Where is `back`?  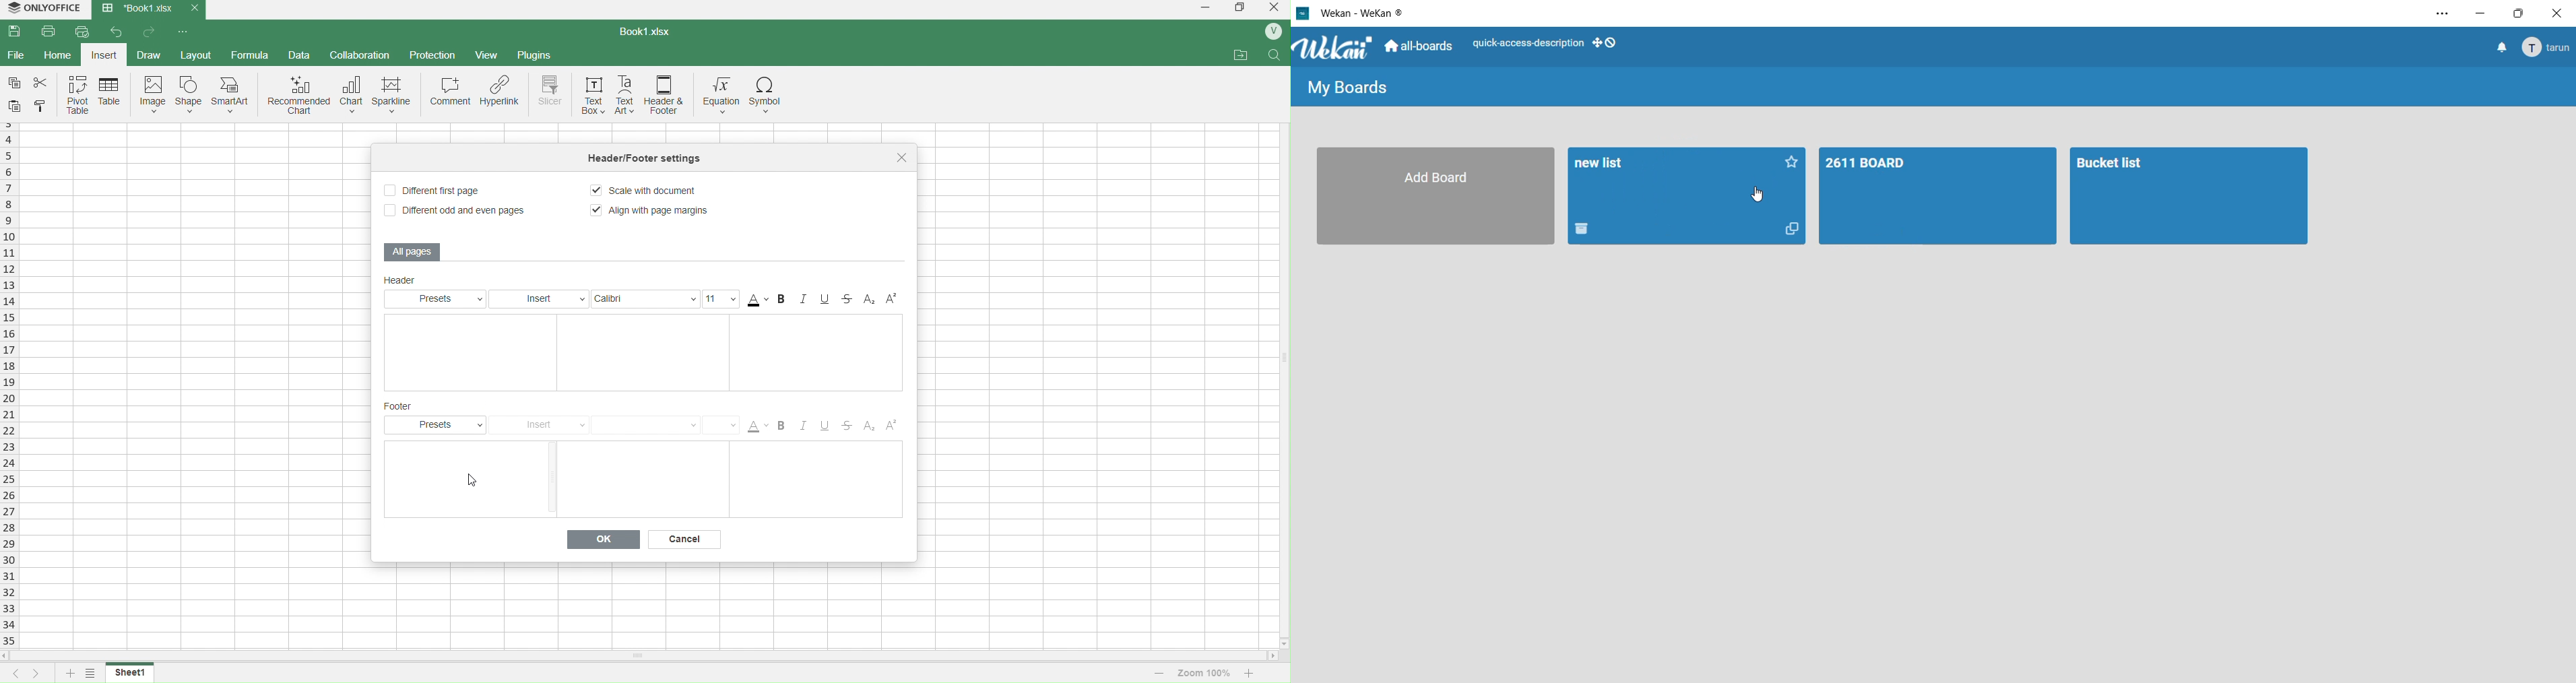
back is located at coordinates (117, 31).